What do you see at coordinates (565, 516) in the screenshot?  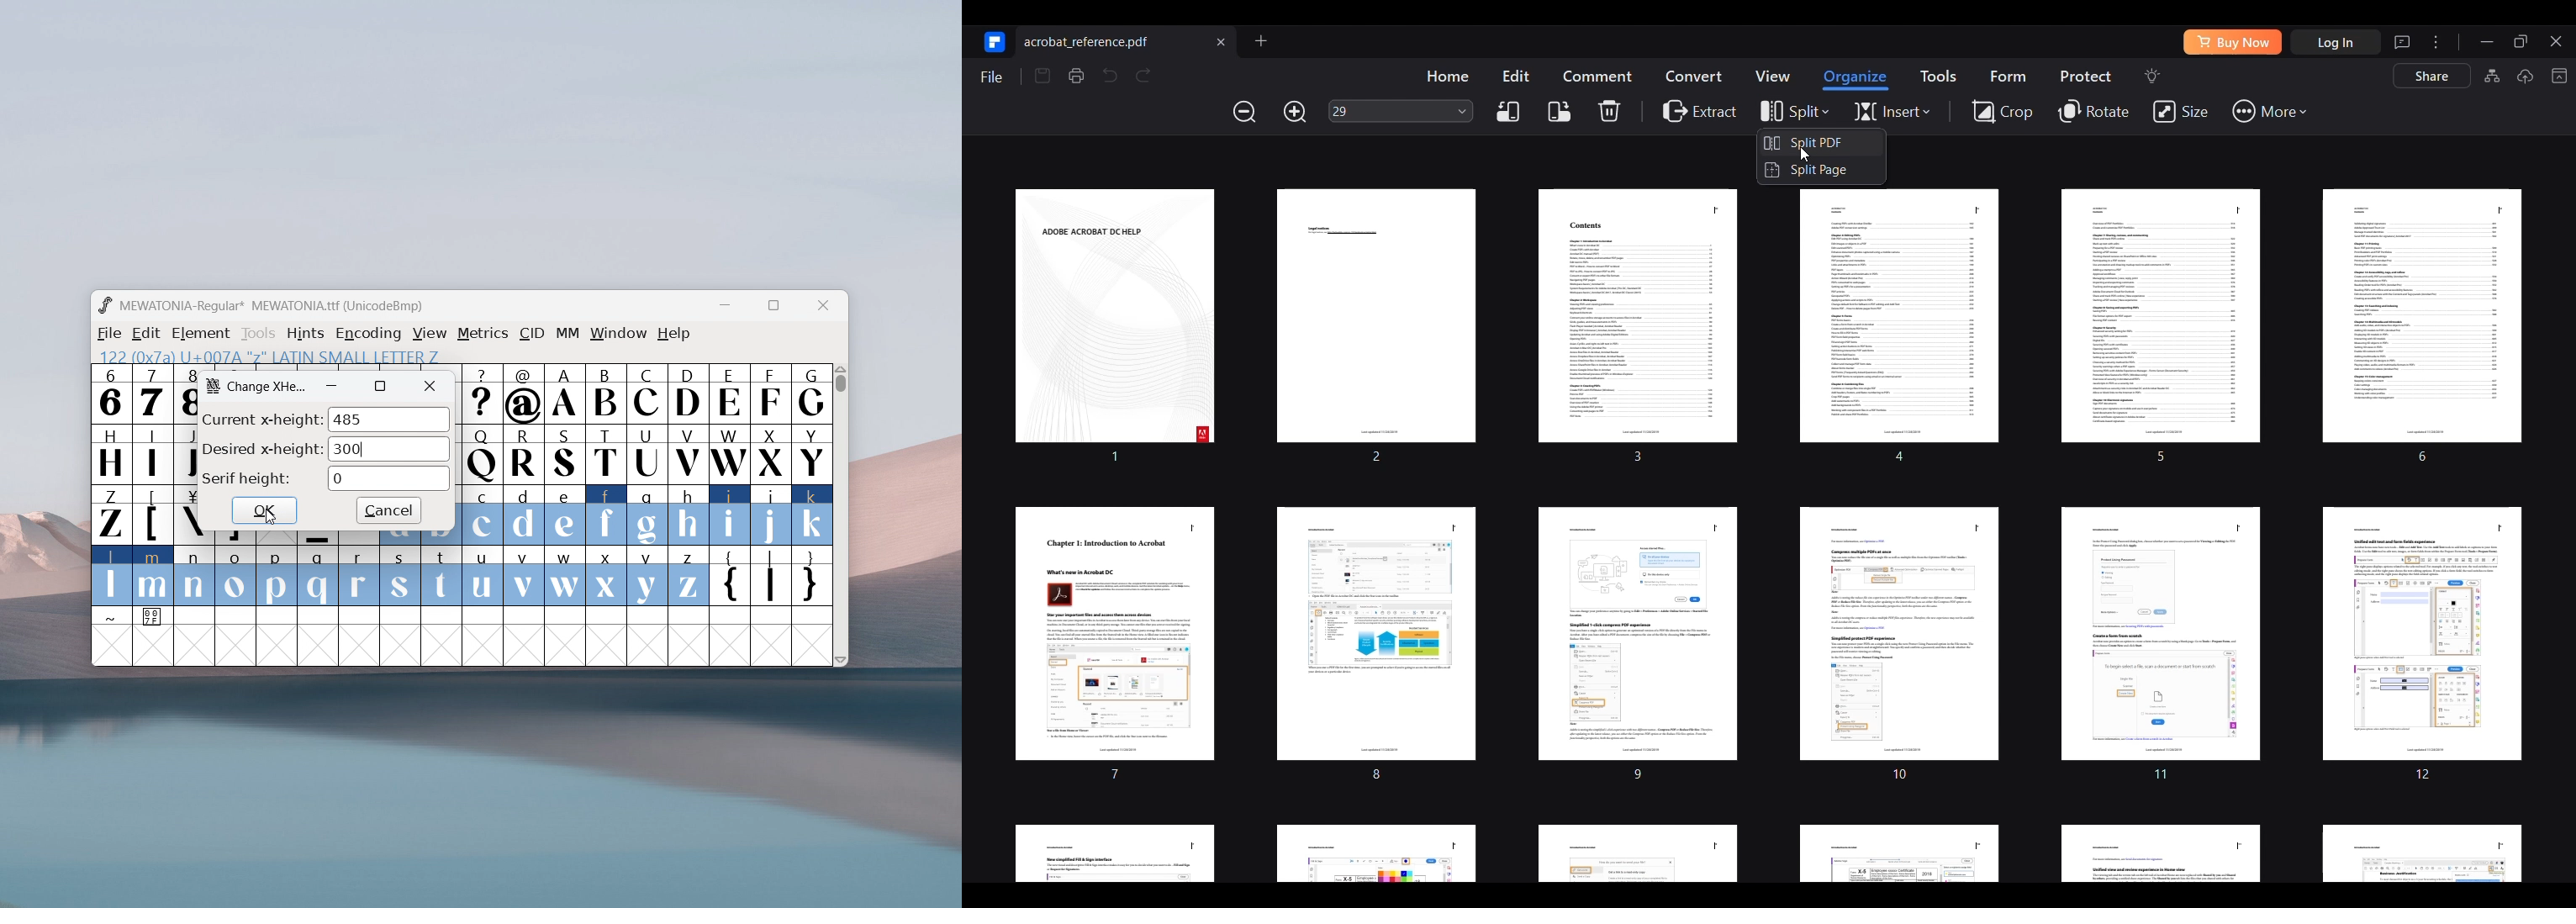 I see `e` at bounding box center [565, 516].